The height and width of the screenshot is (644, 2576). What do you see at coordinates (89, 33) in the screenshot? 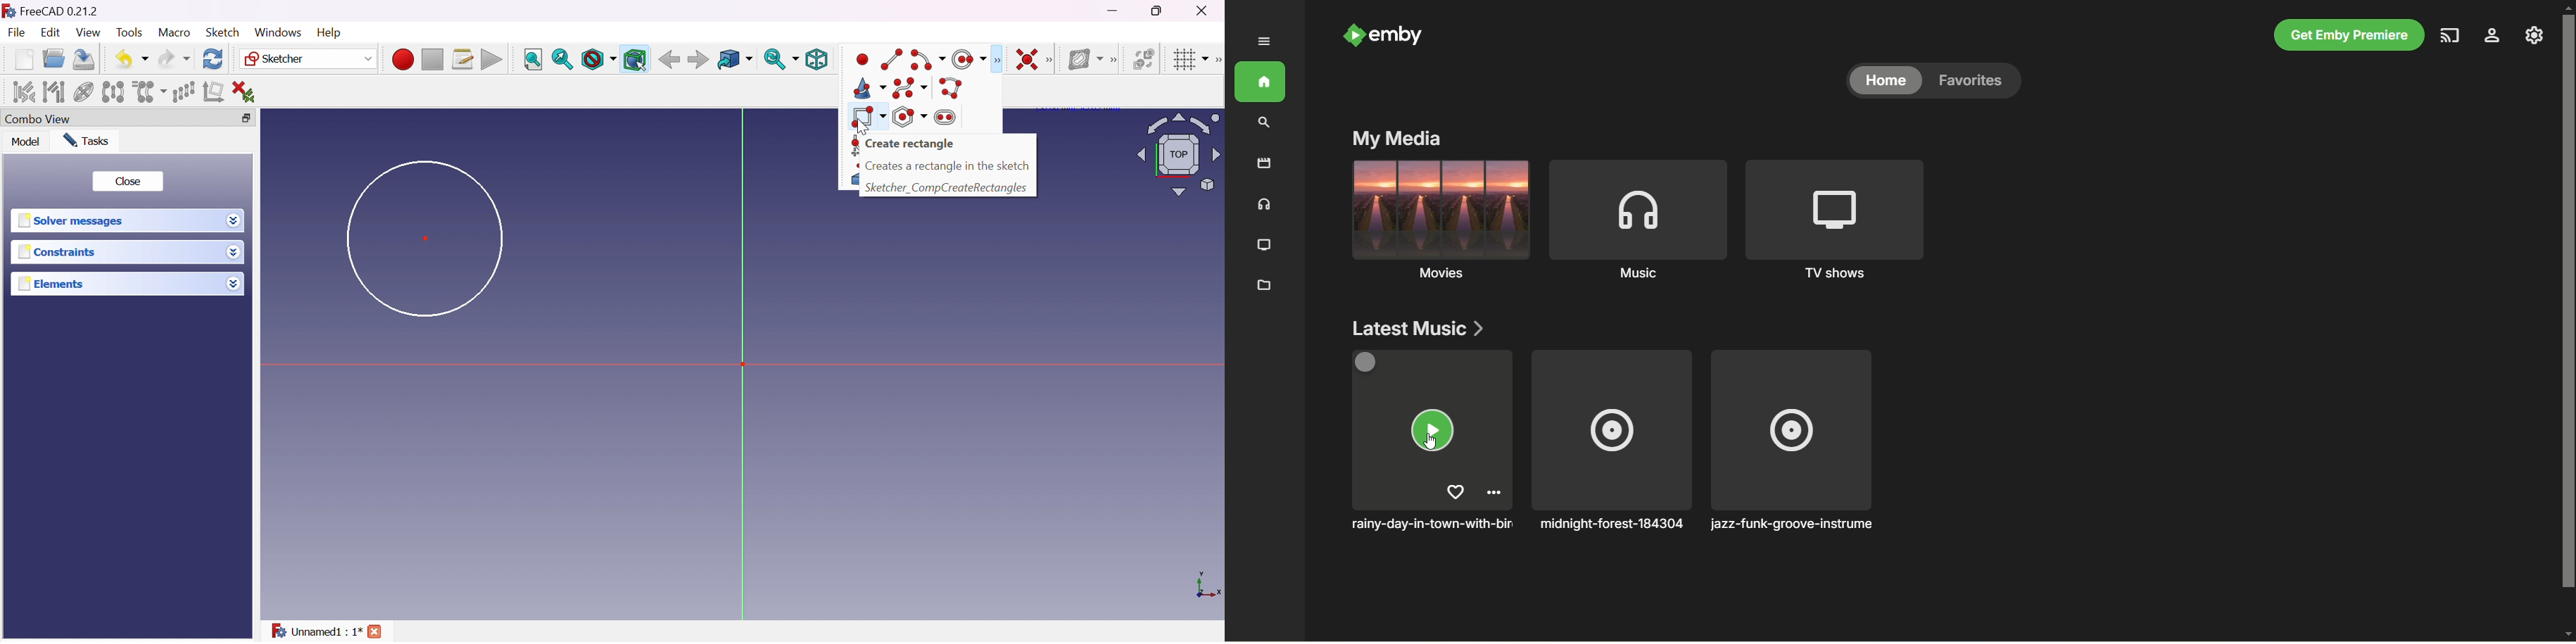
I see `View` at bounding box center [89, 33].